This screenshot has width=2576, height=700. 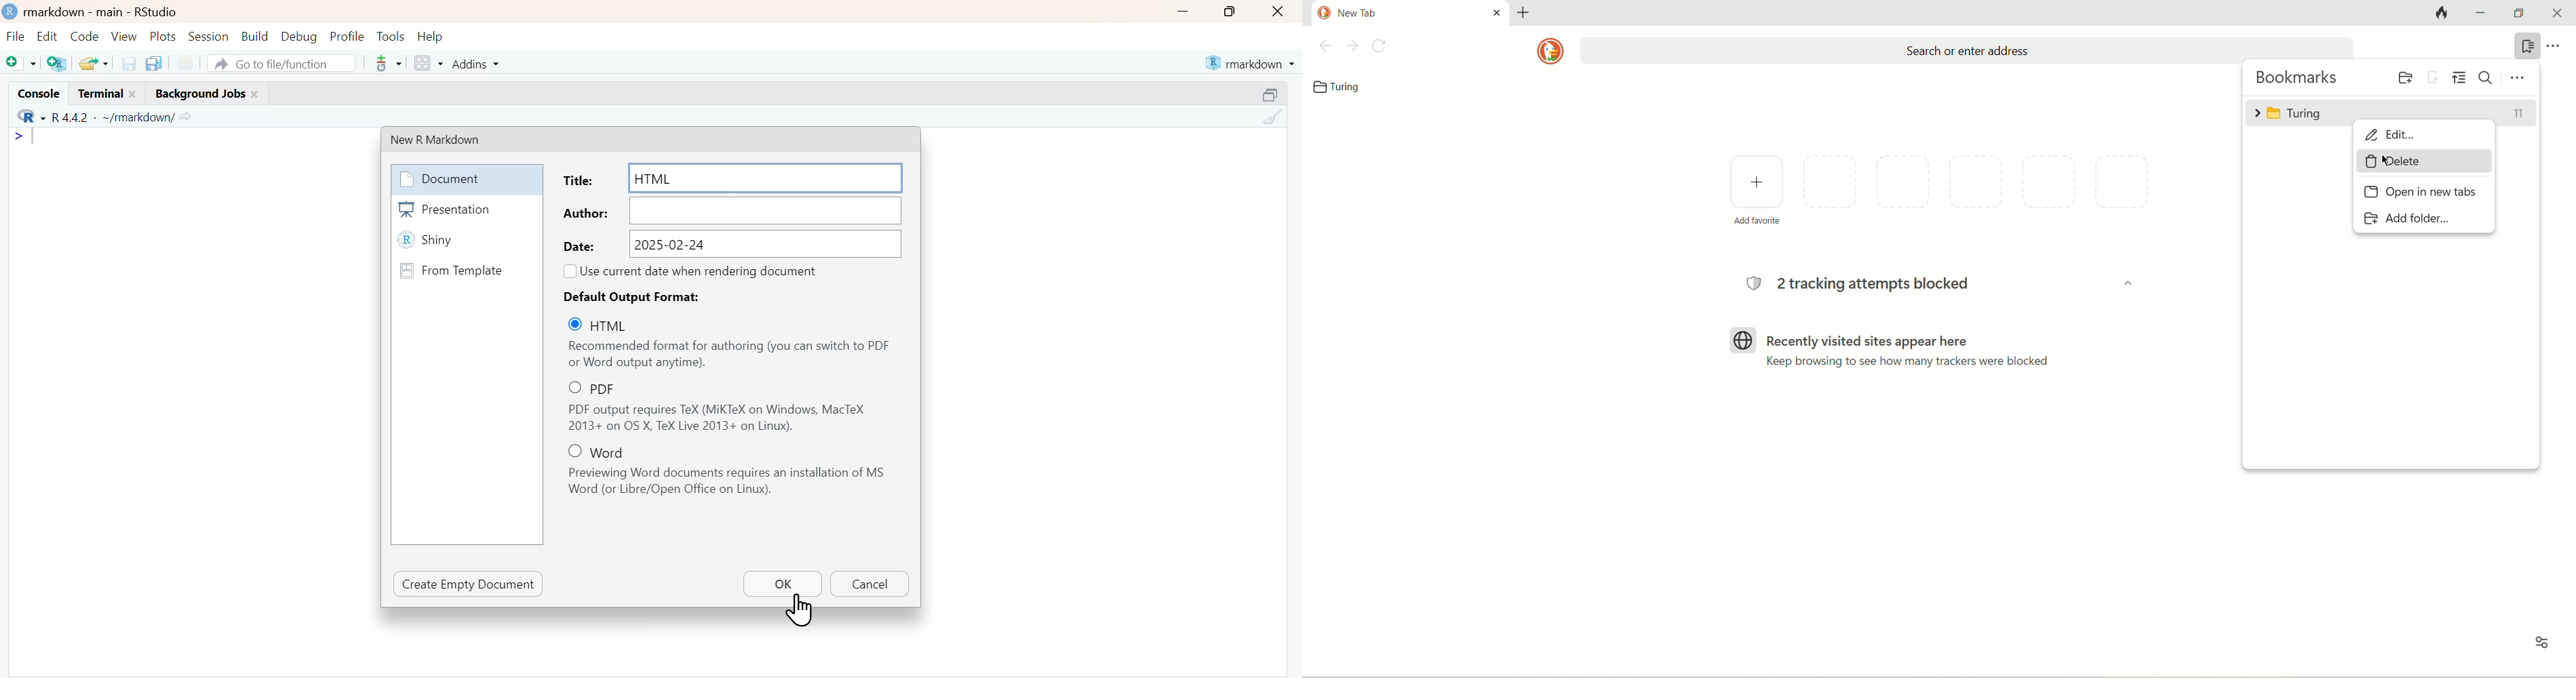 I want to click on File, so click(x=16, y=37).